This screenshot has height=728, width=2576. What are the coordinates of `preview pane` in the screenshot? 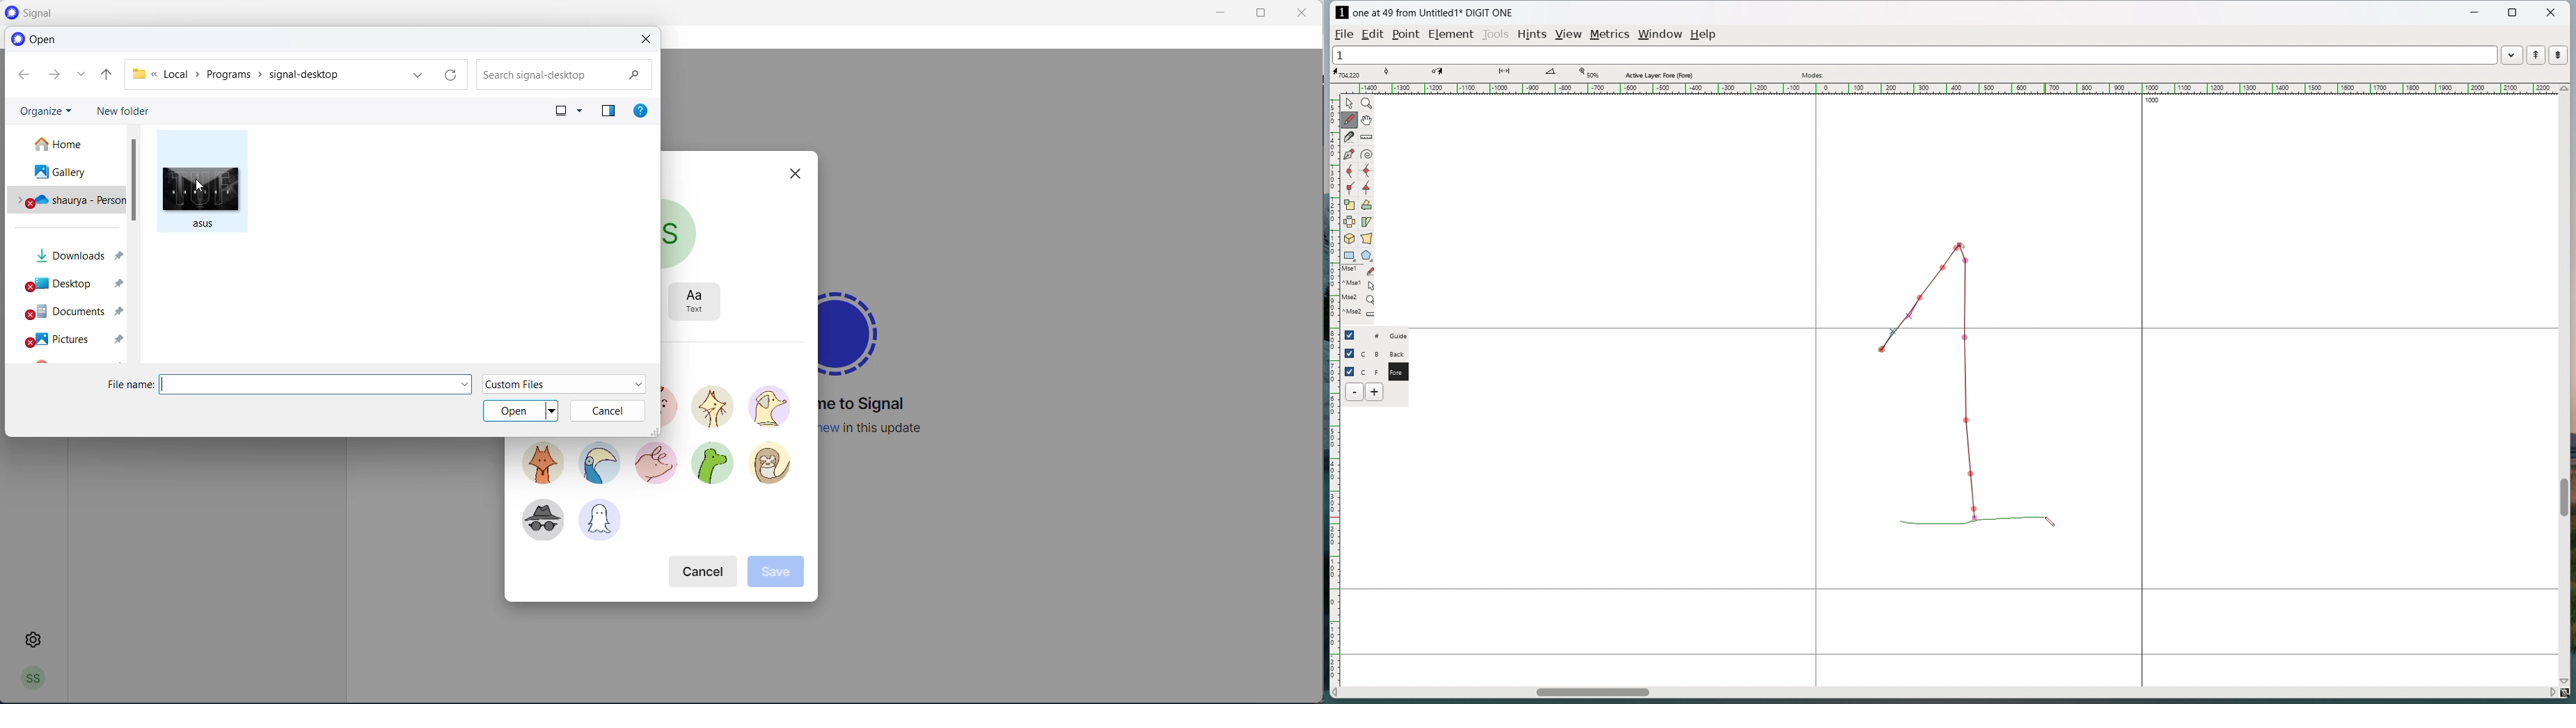 It's located at (610, 110).